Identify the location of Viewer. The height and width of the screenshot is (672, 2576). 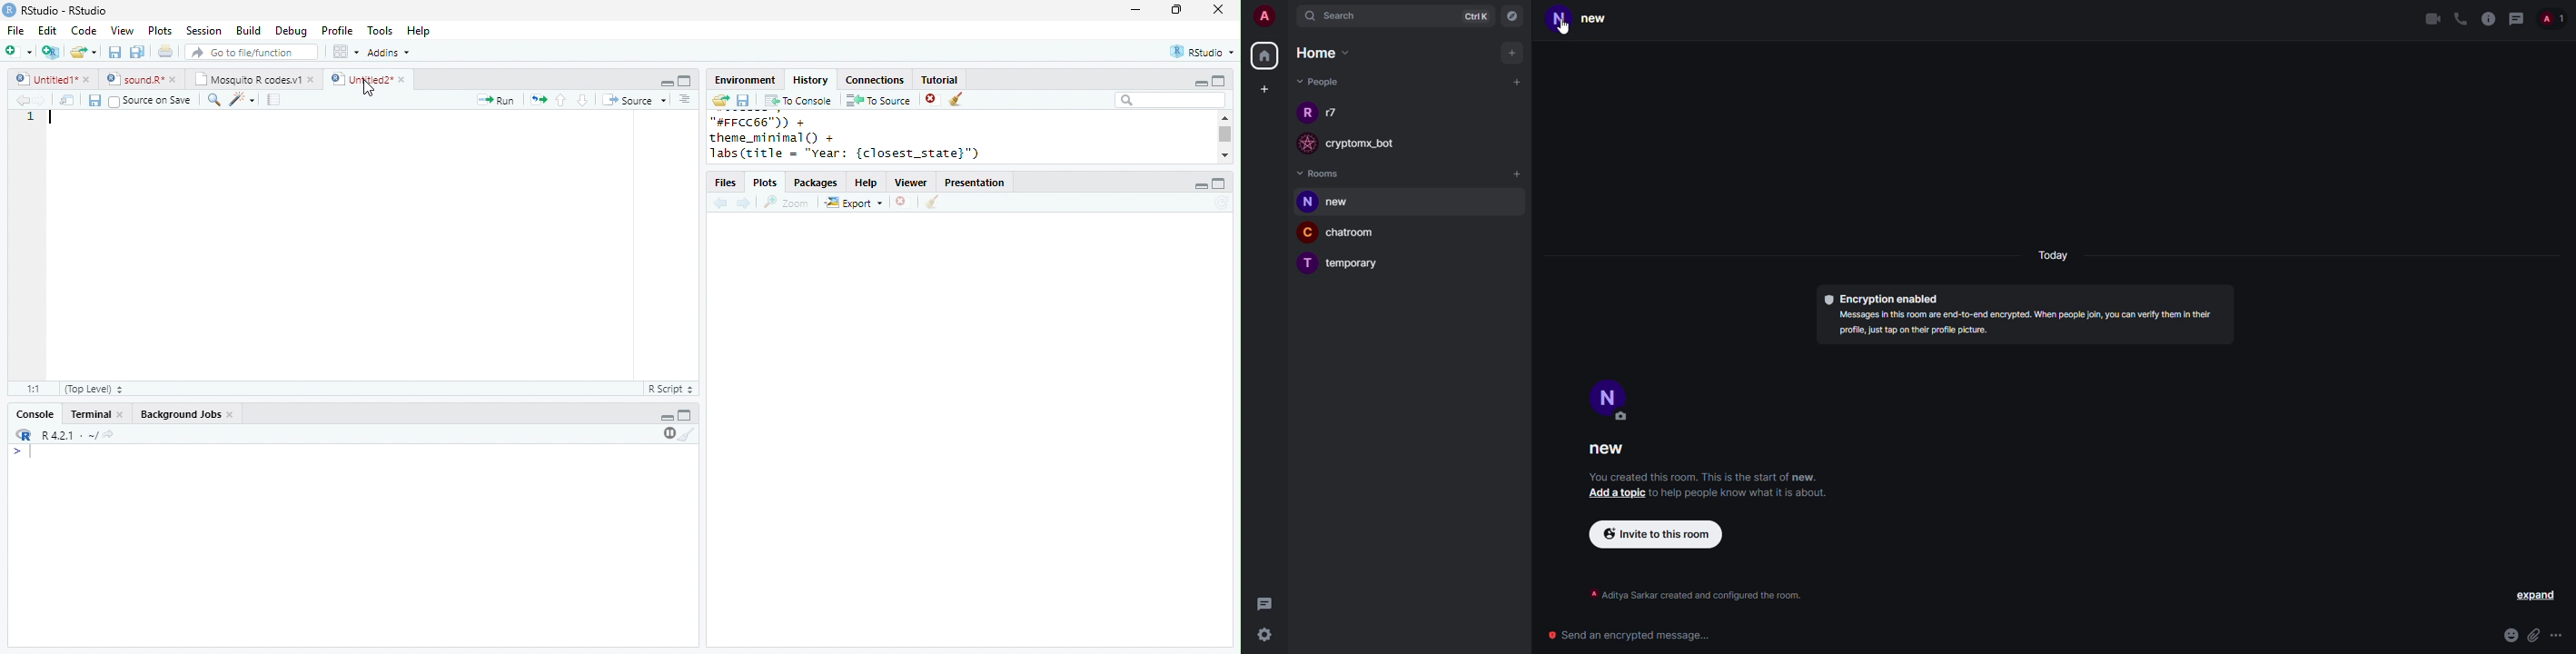
(911, 183).